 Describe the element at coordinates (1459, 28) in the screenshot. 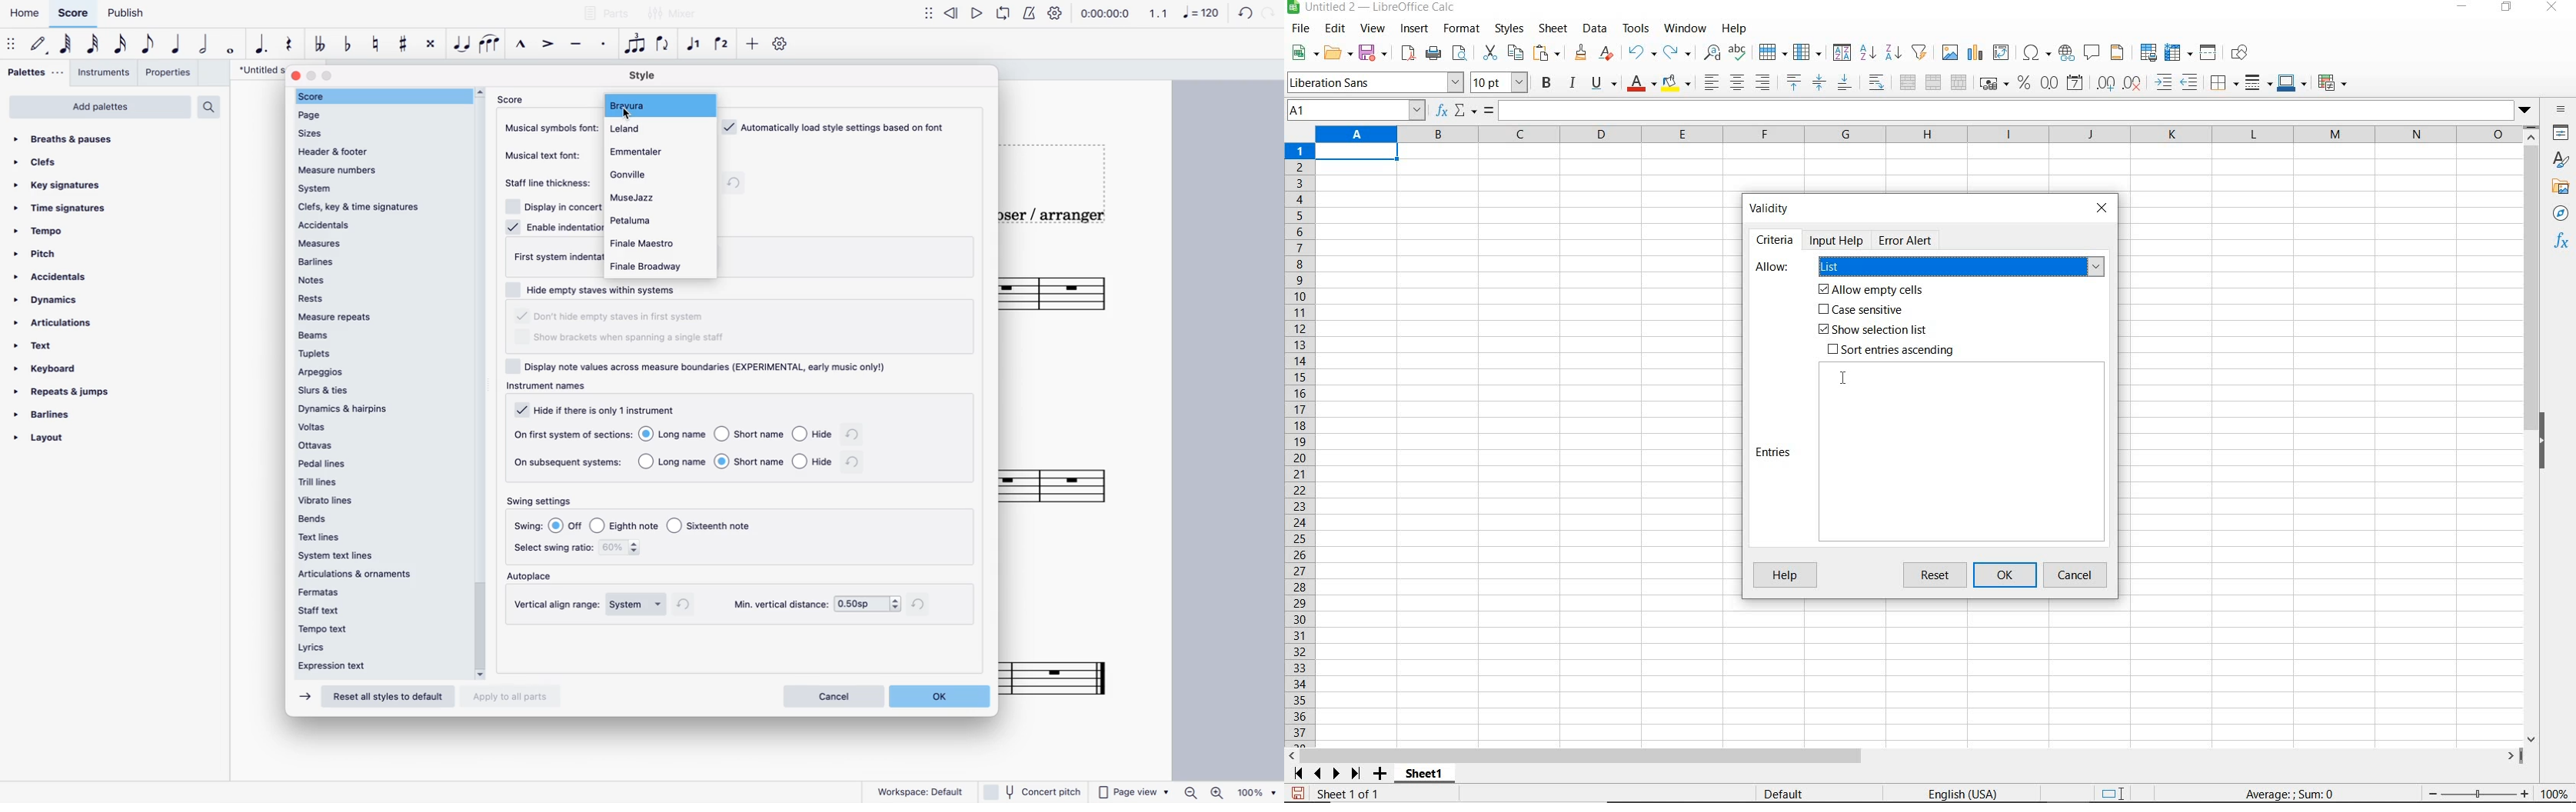

I see `format` at that location.